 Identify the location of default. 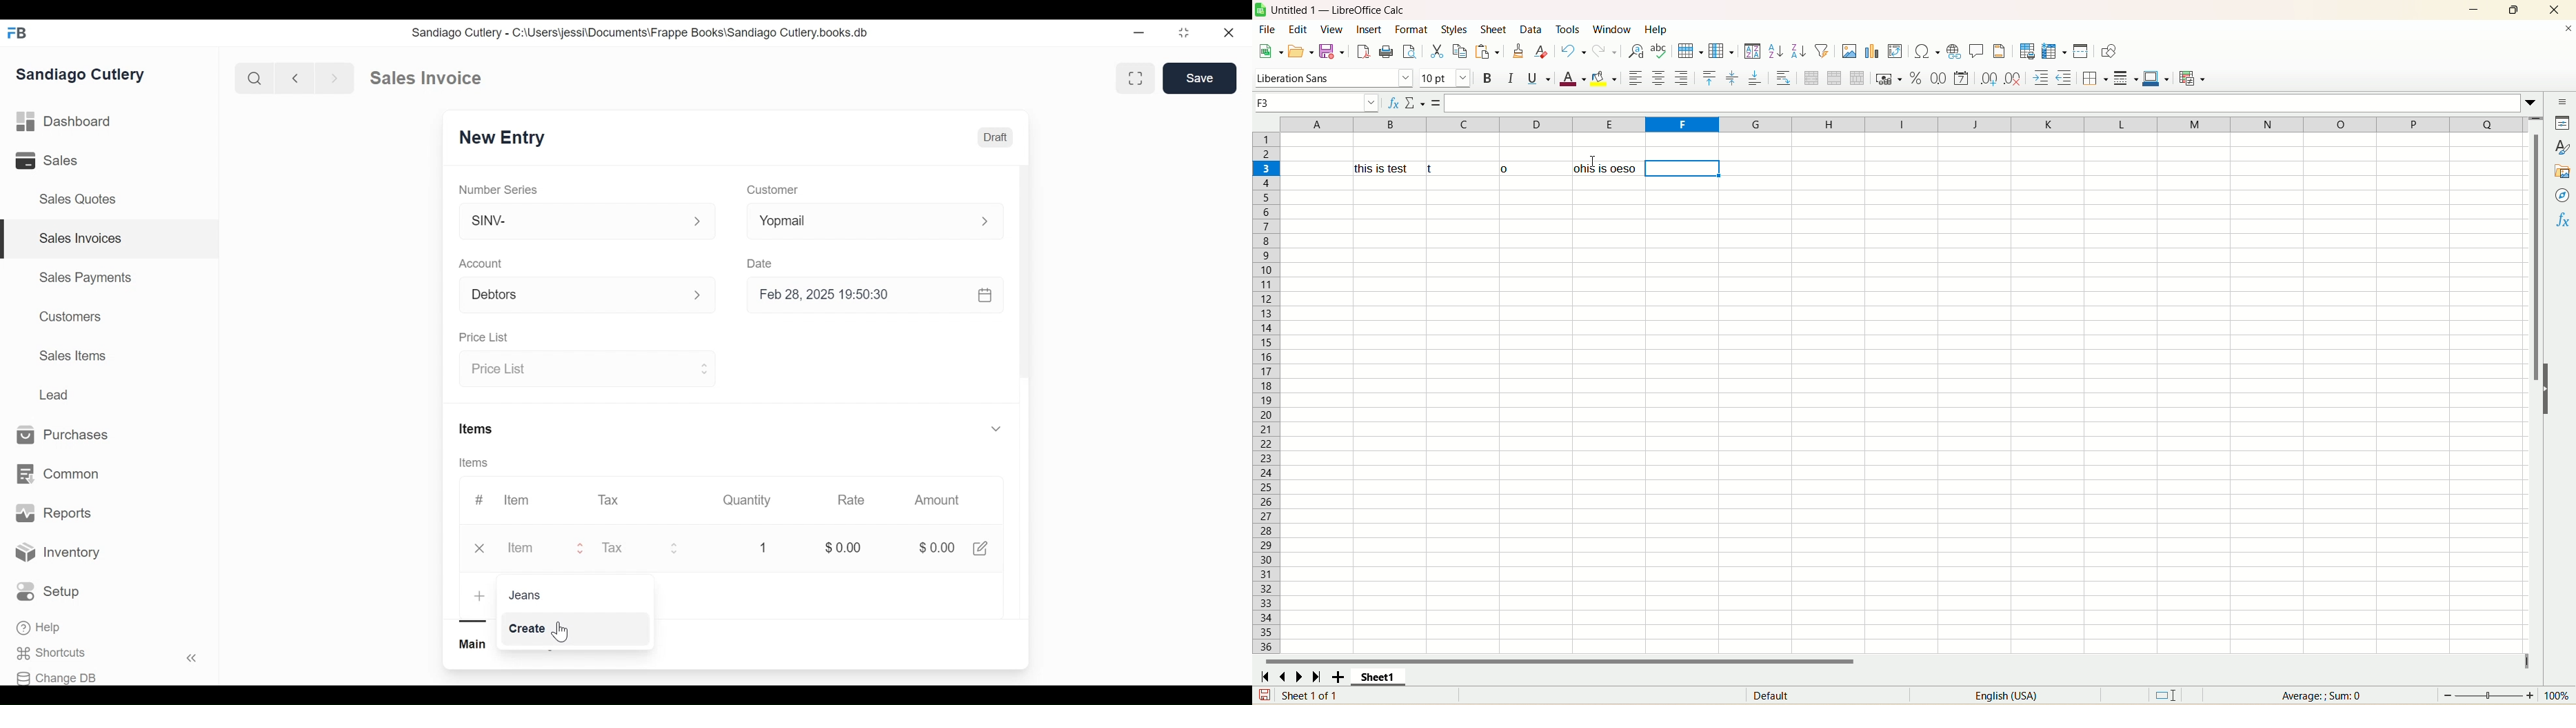
(1784, 694).